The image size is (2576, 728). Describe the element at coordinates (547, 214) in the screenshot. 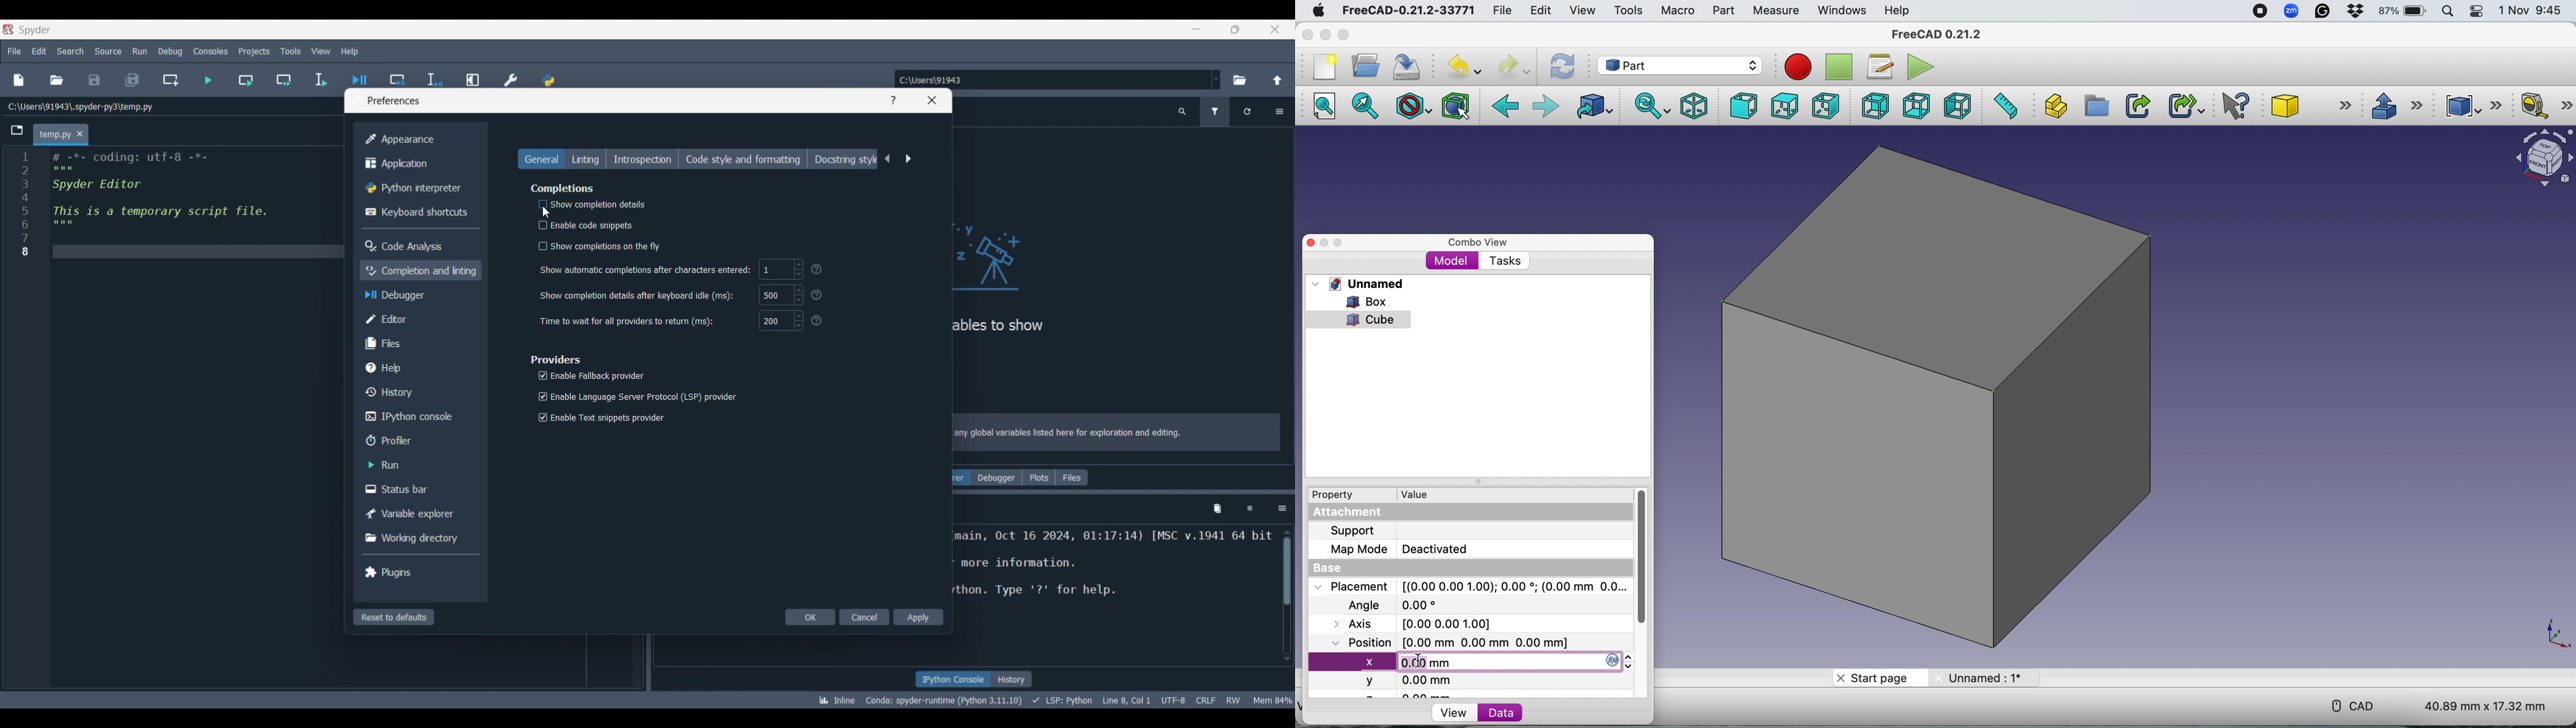

I see `Cursor` at that location.